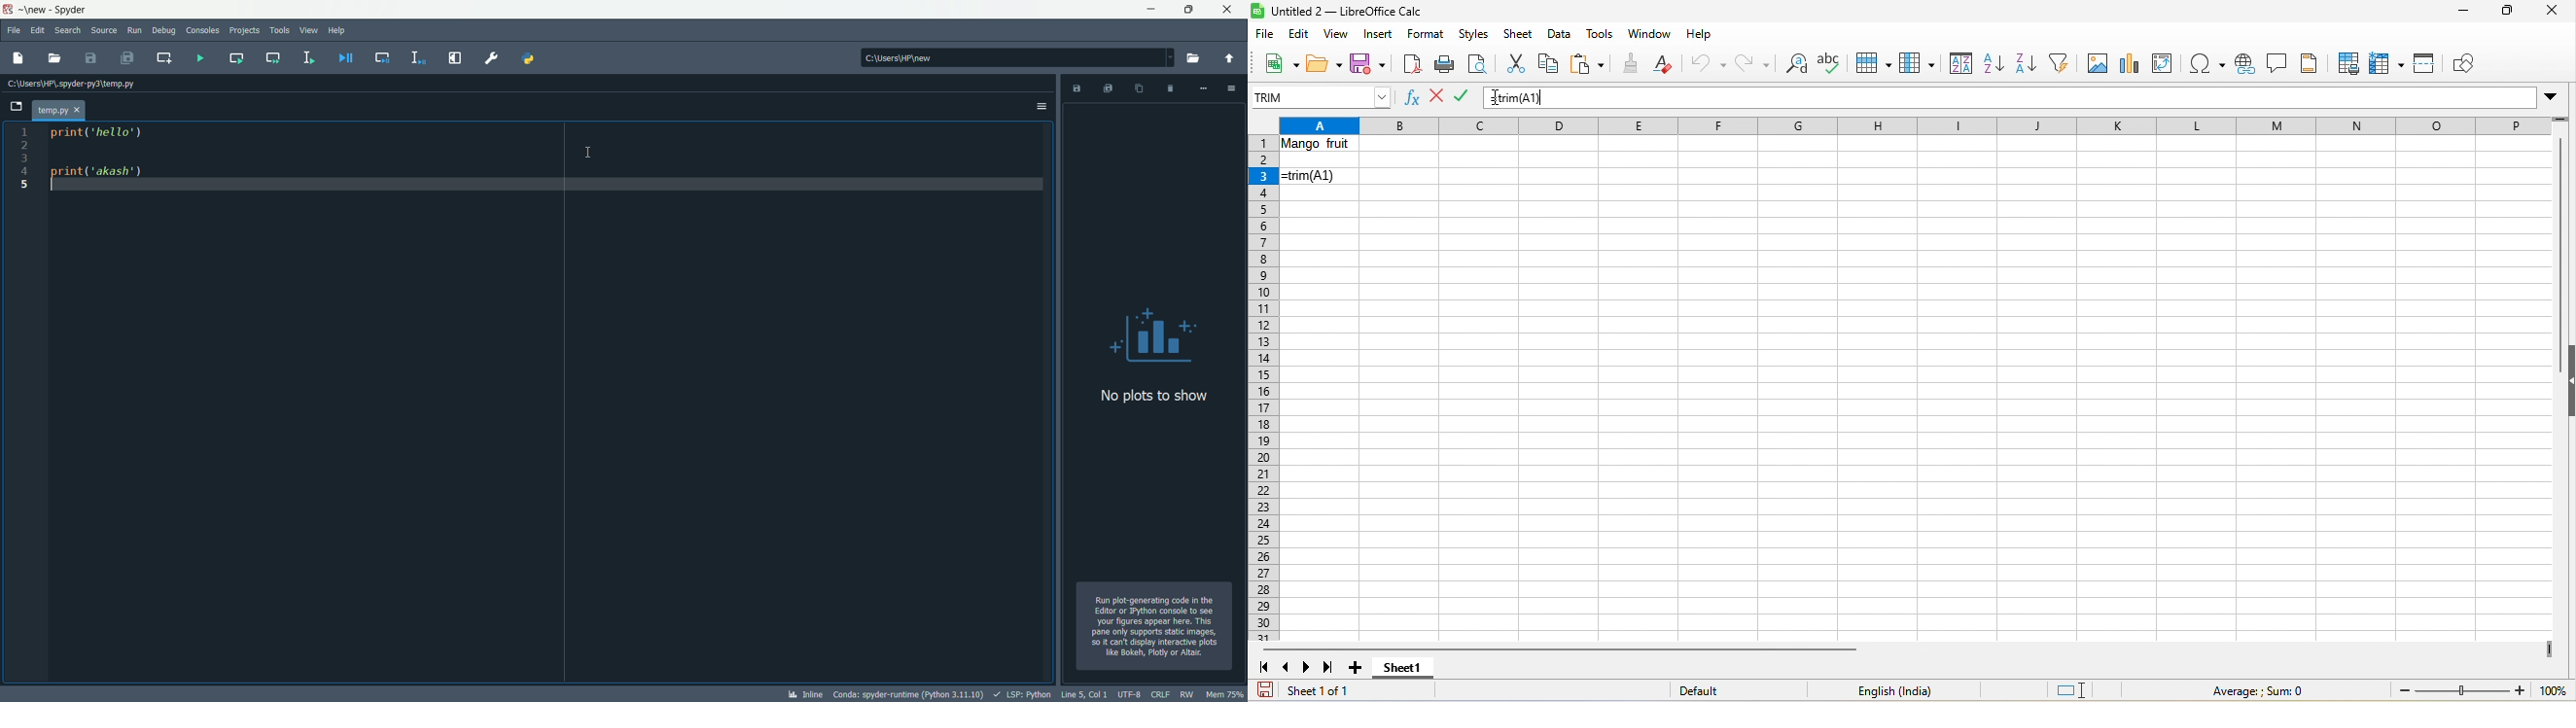 The image size is (2576, 728). Describe the element at coordinates (16, 106) in the screenshot. I see `browse tabs` at that location.